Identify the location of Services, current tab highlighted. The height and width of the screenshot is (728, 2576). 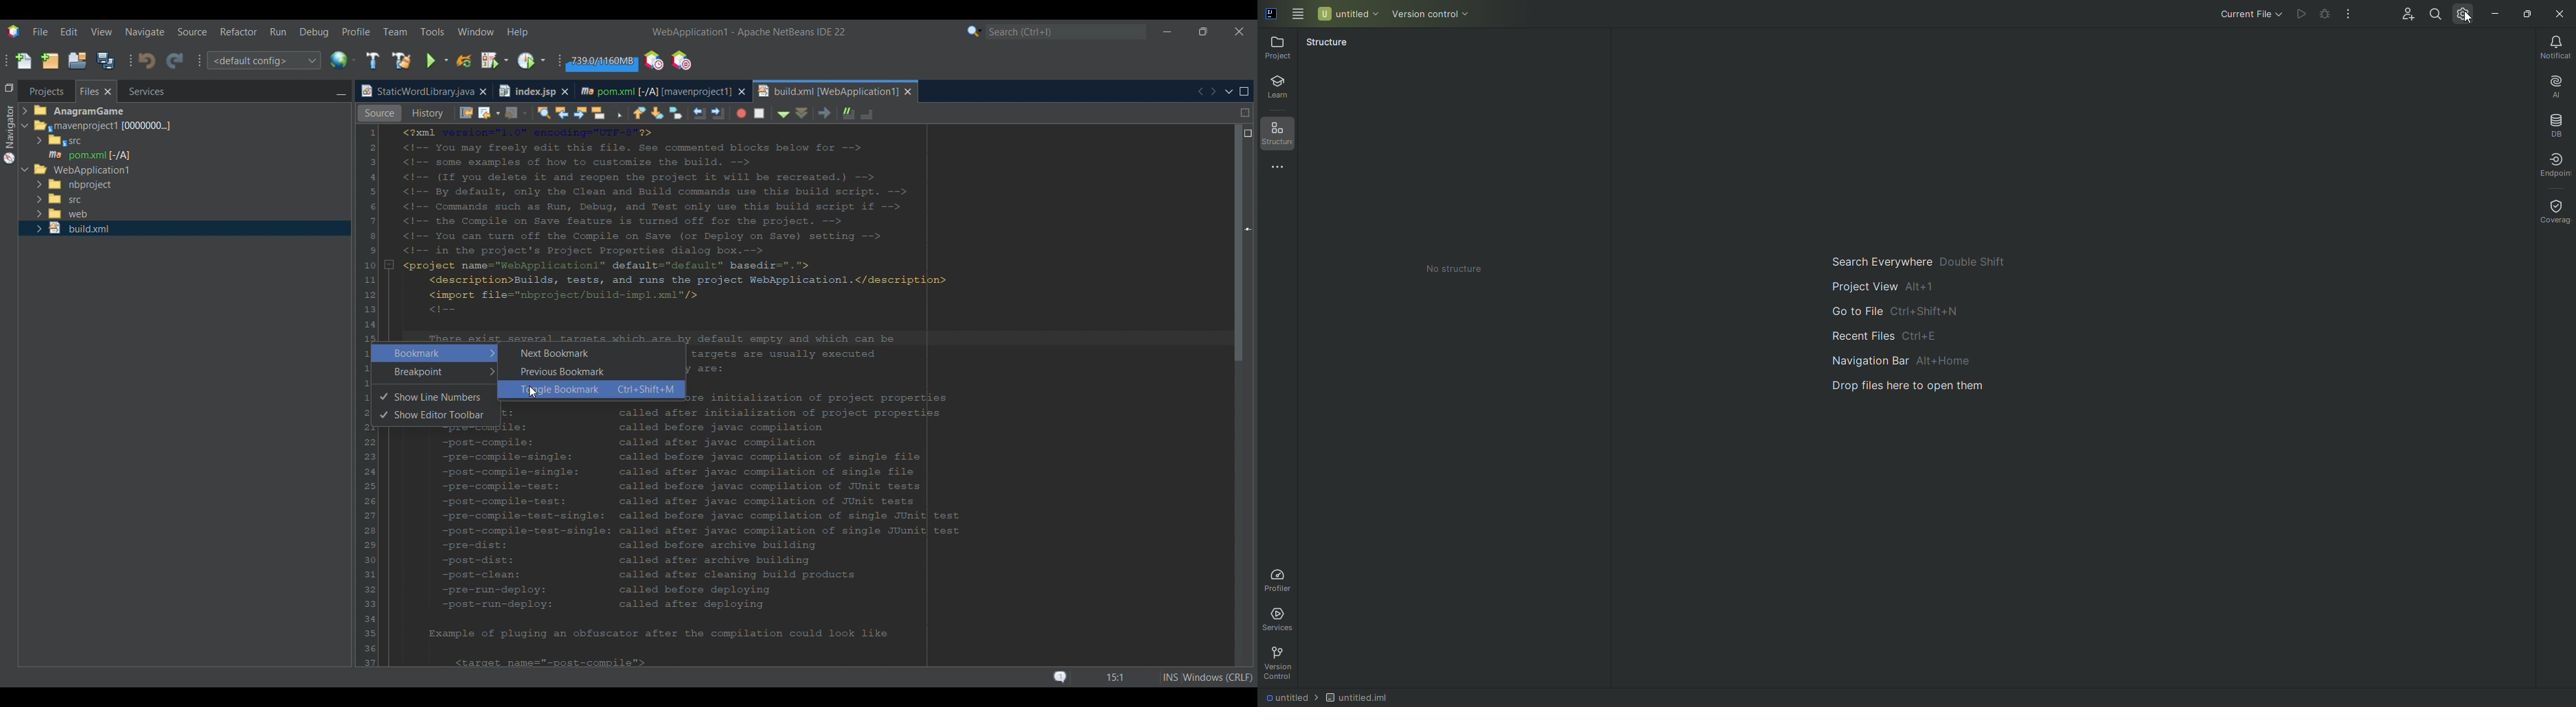
(140, 91).